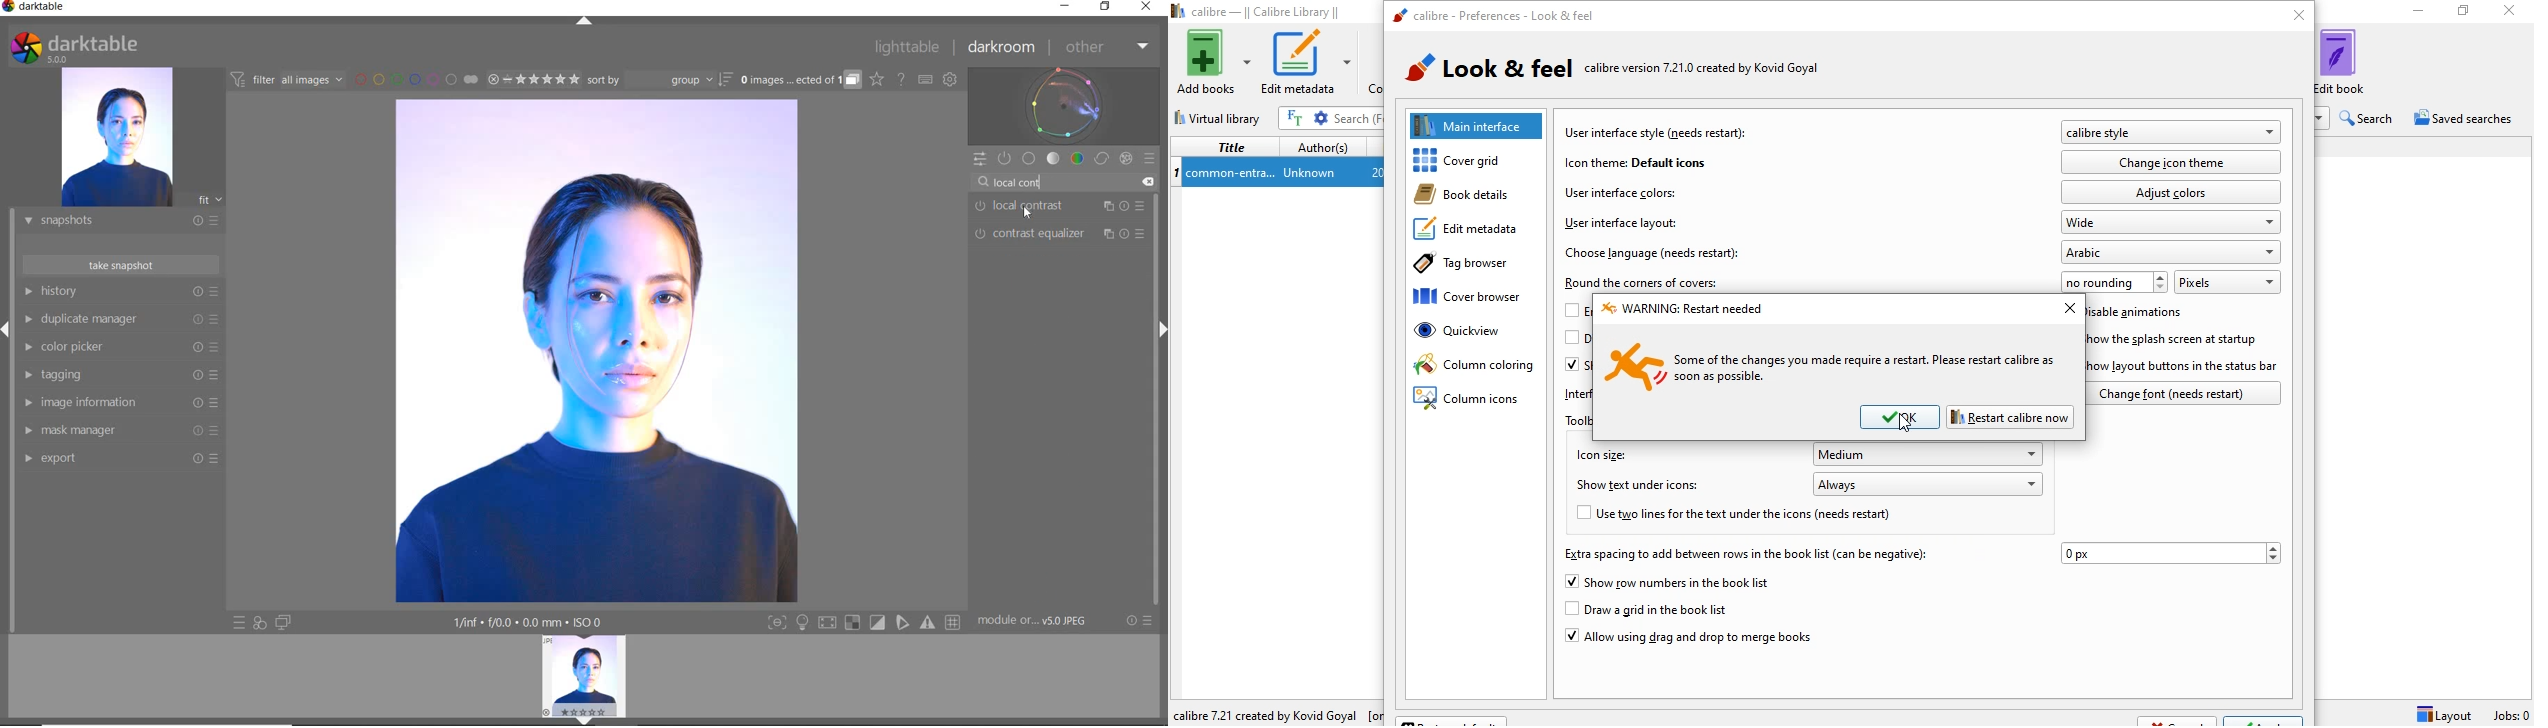 The height and width of the screenshot is (728, 2548). Describe the element at coordinates (1150, 158) in the screenshot. I see `PRESETS` at that location.